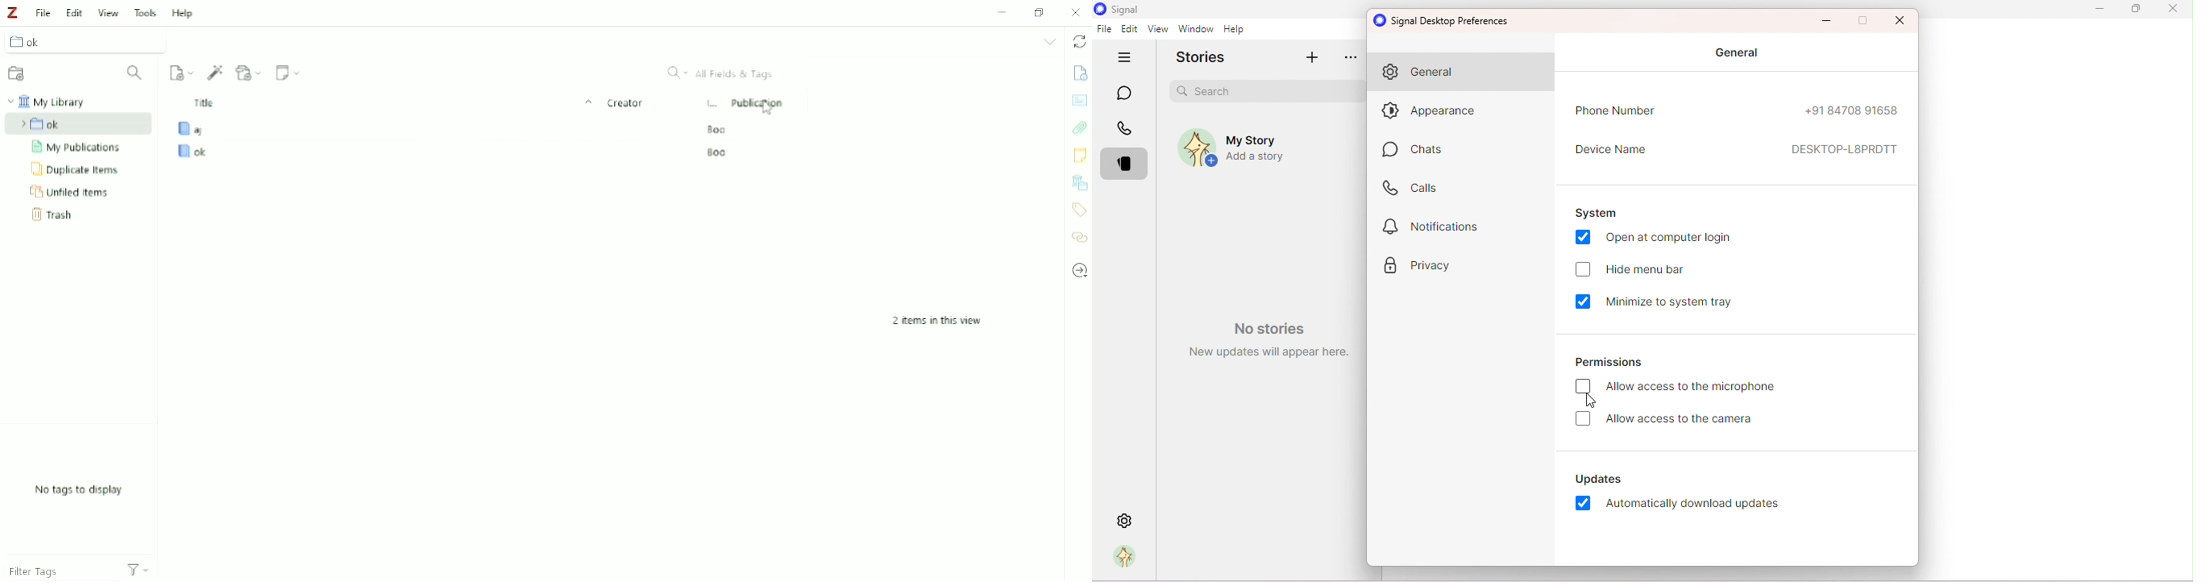 This screenshot has width=2212, height=588. Describe the element at coordinates (1080, 269) in the screenshot. I see `Locate` at that location.